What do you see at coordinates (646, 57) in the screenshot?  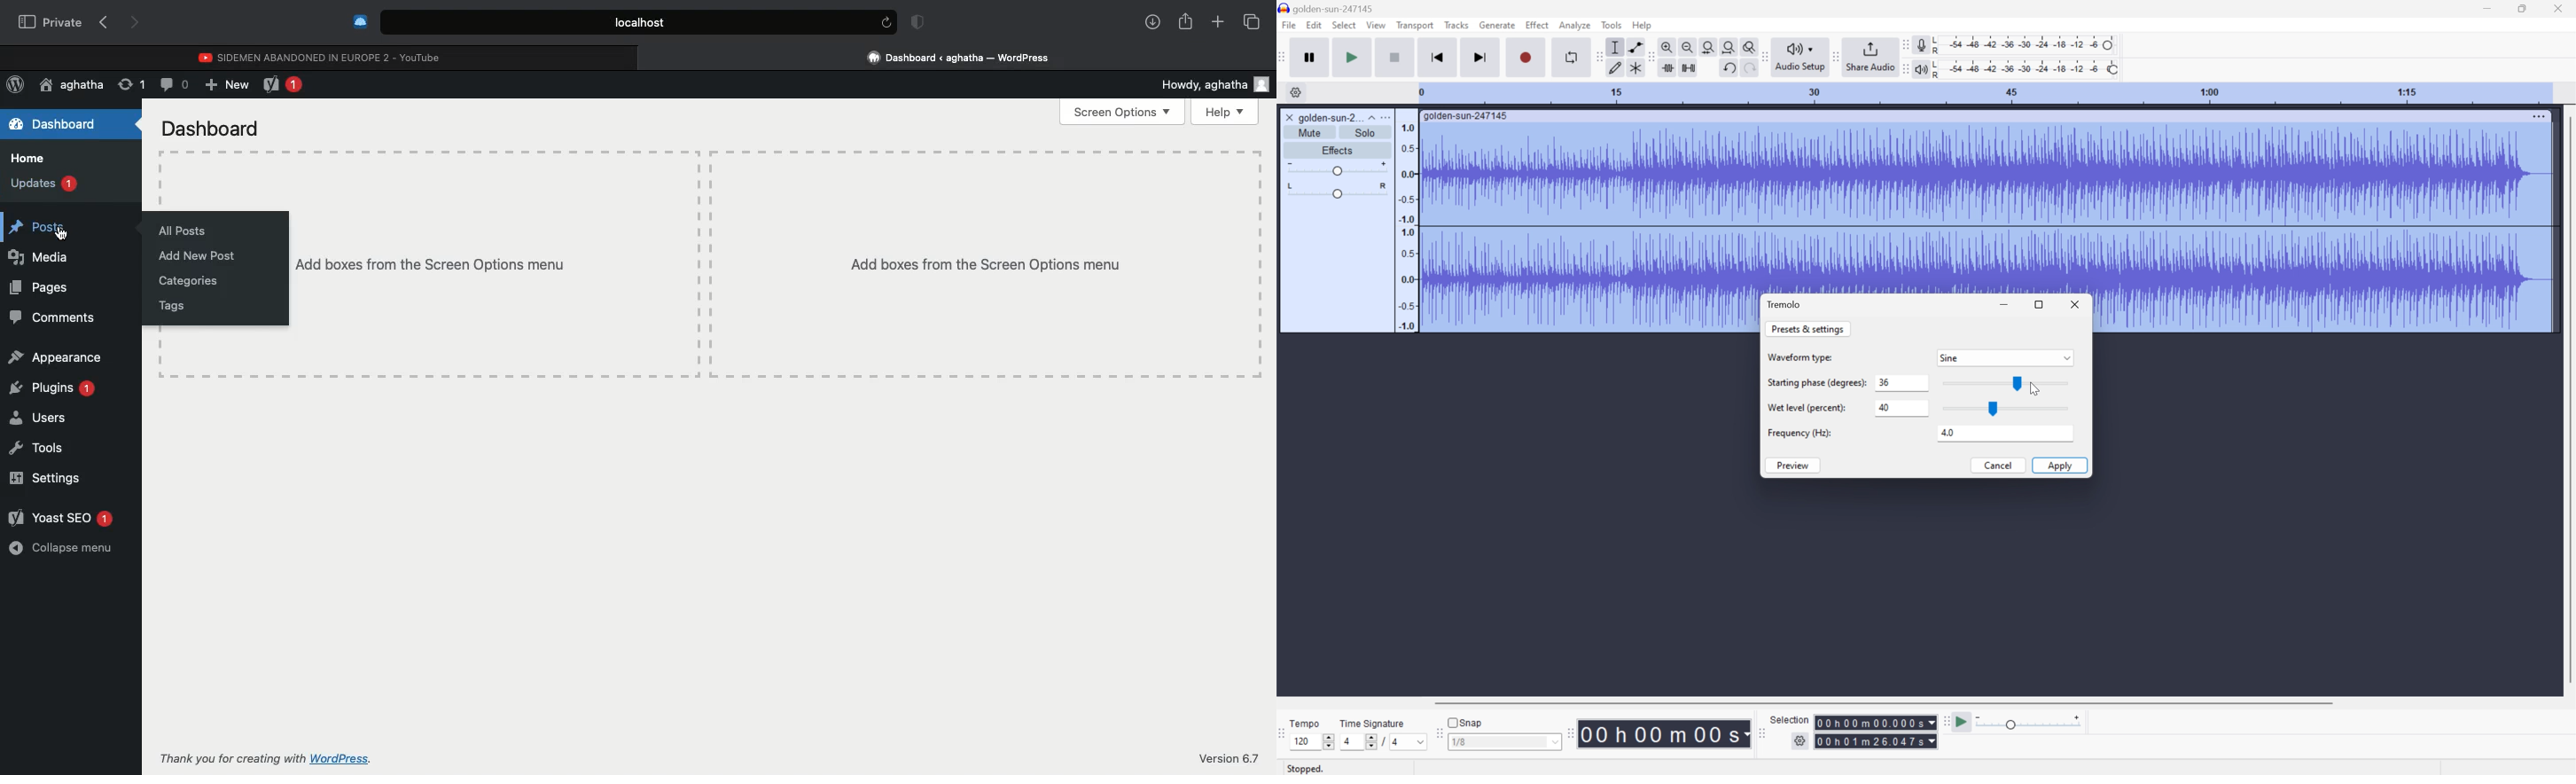 I see `close` at bounding box center [646, 57].